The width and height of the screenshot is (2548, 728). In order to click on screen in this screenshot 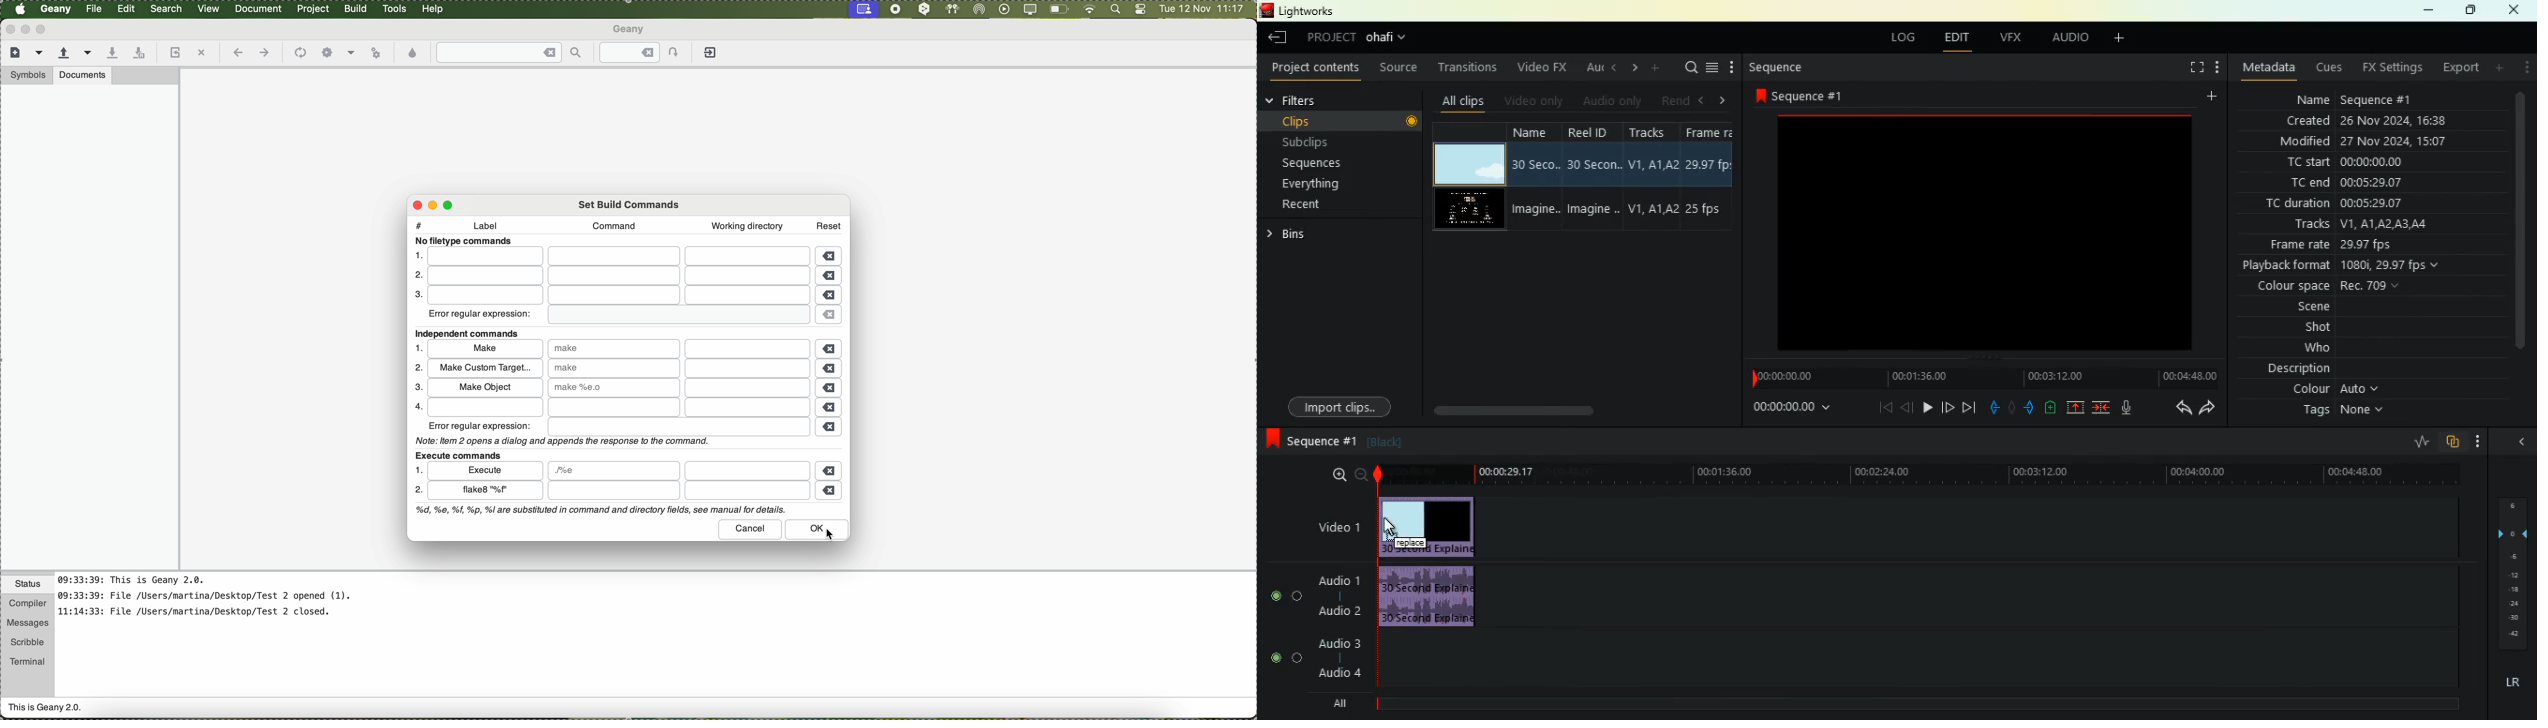, I will do `click(2193, 69)`.